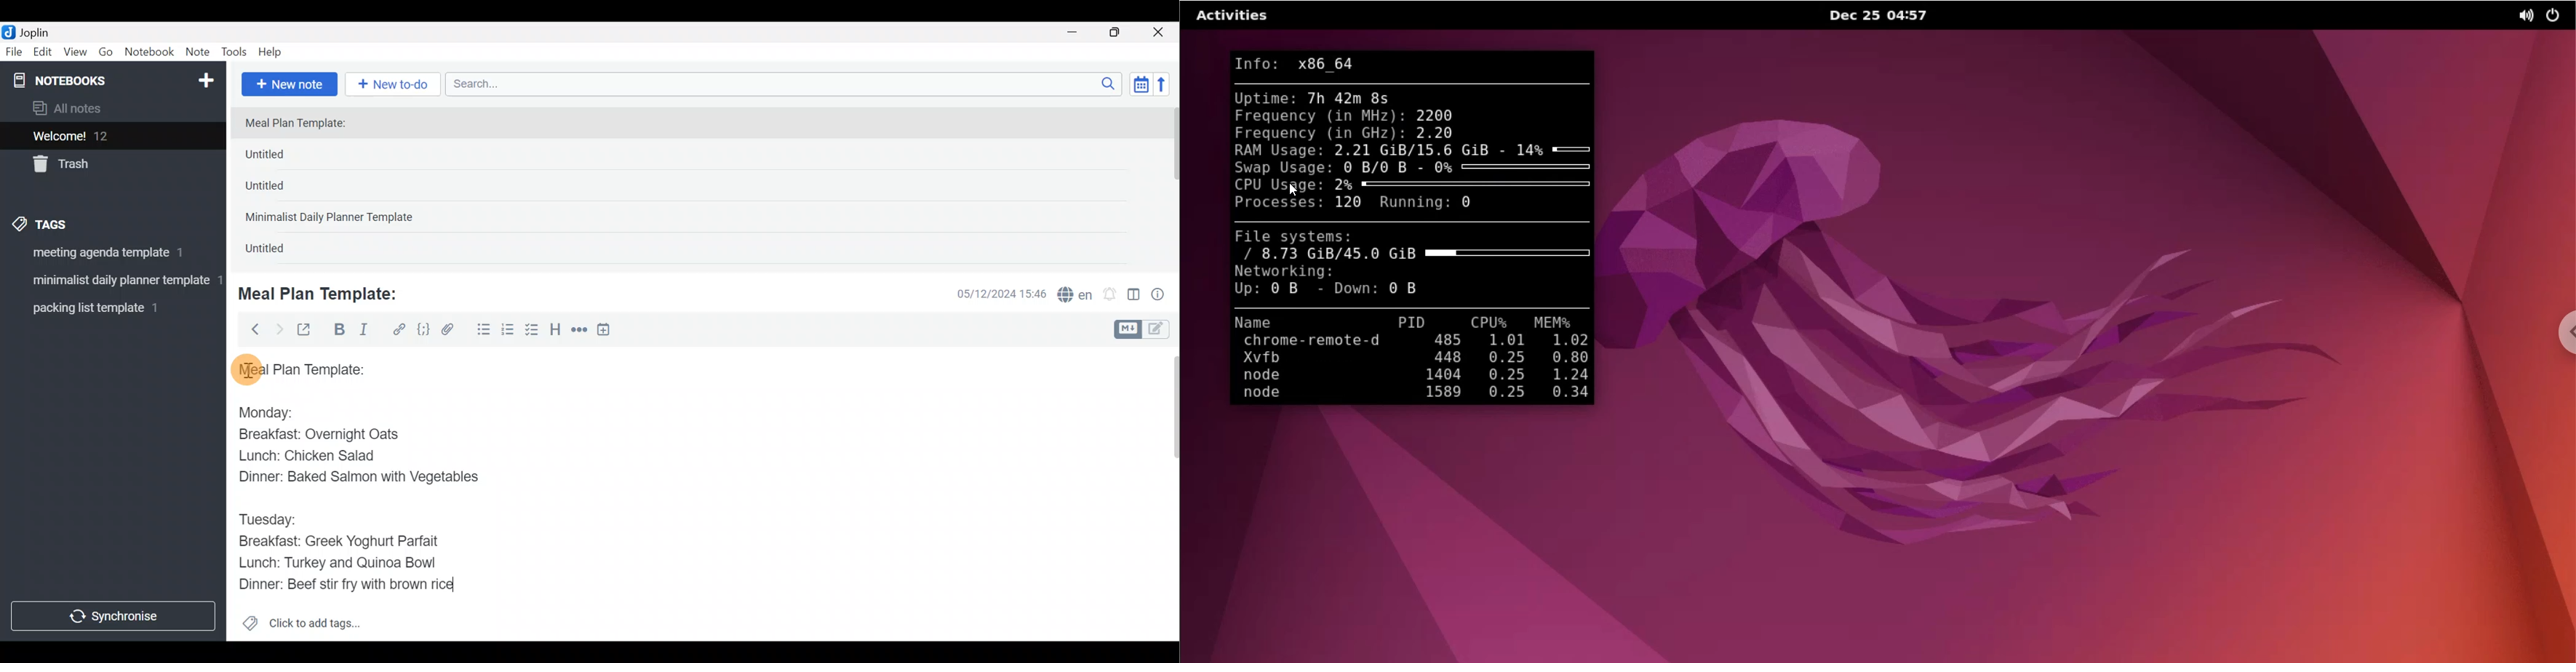 This screenshot has height=672, width=2576. What do you see at coordinates (279, 251) in the screenshot?
I see `Untitled` at bounding box center [279, 251].